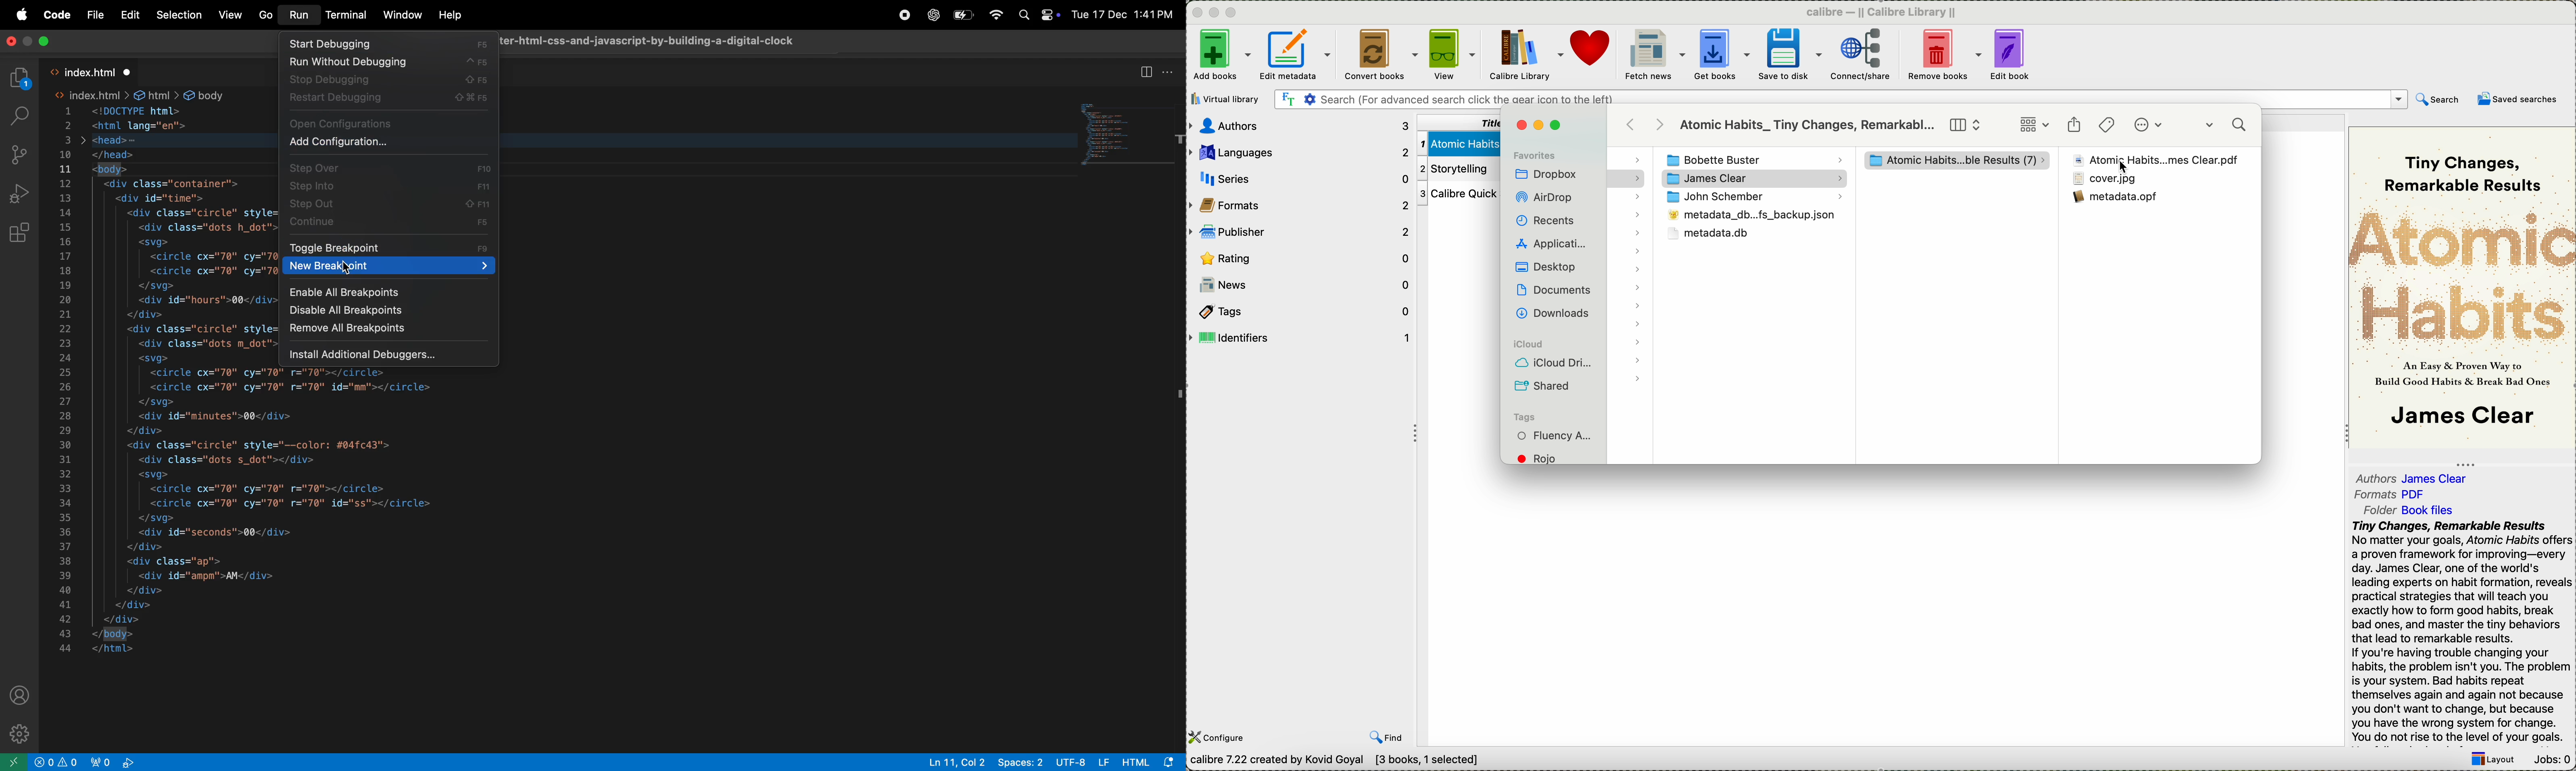  I want to click on enable all breakpoints, so click(387, 290).